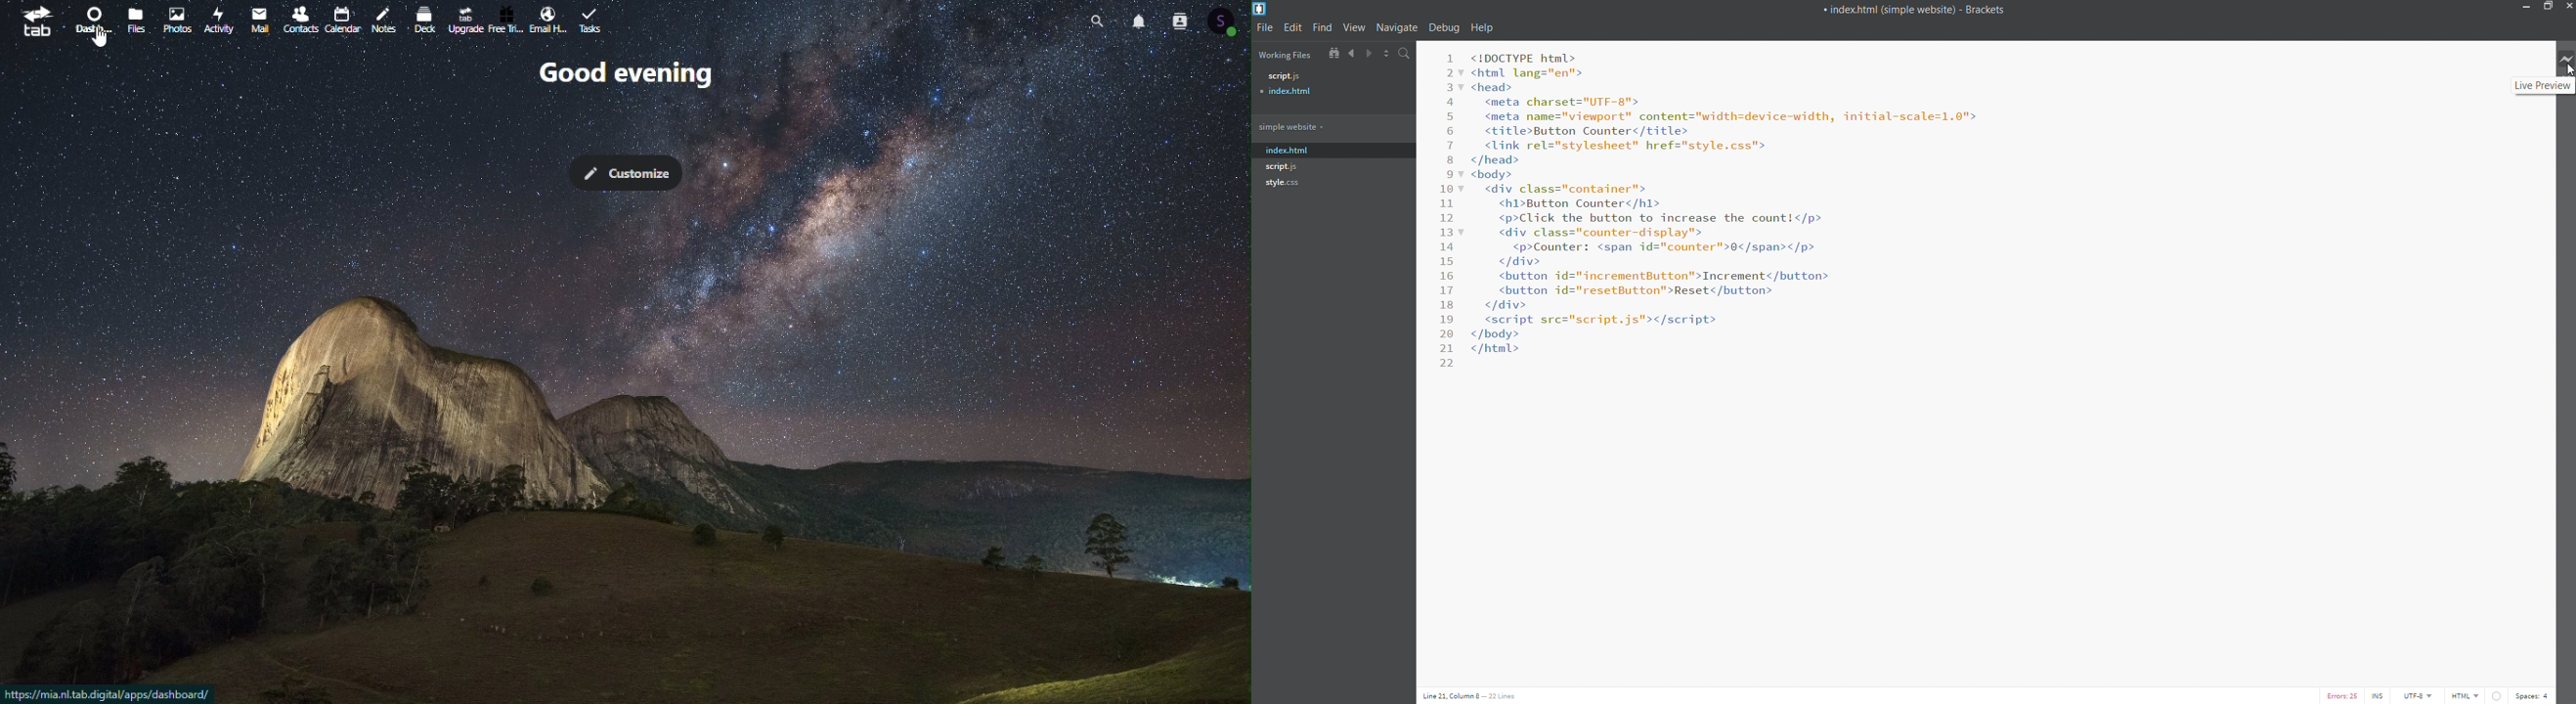 Image resolution: width=2576 pixels, height=728 pixels. Describe the element at coordinates (1283, 184) in the screenshot. I see `style.css` at that location.